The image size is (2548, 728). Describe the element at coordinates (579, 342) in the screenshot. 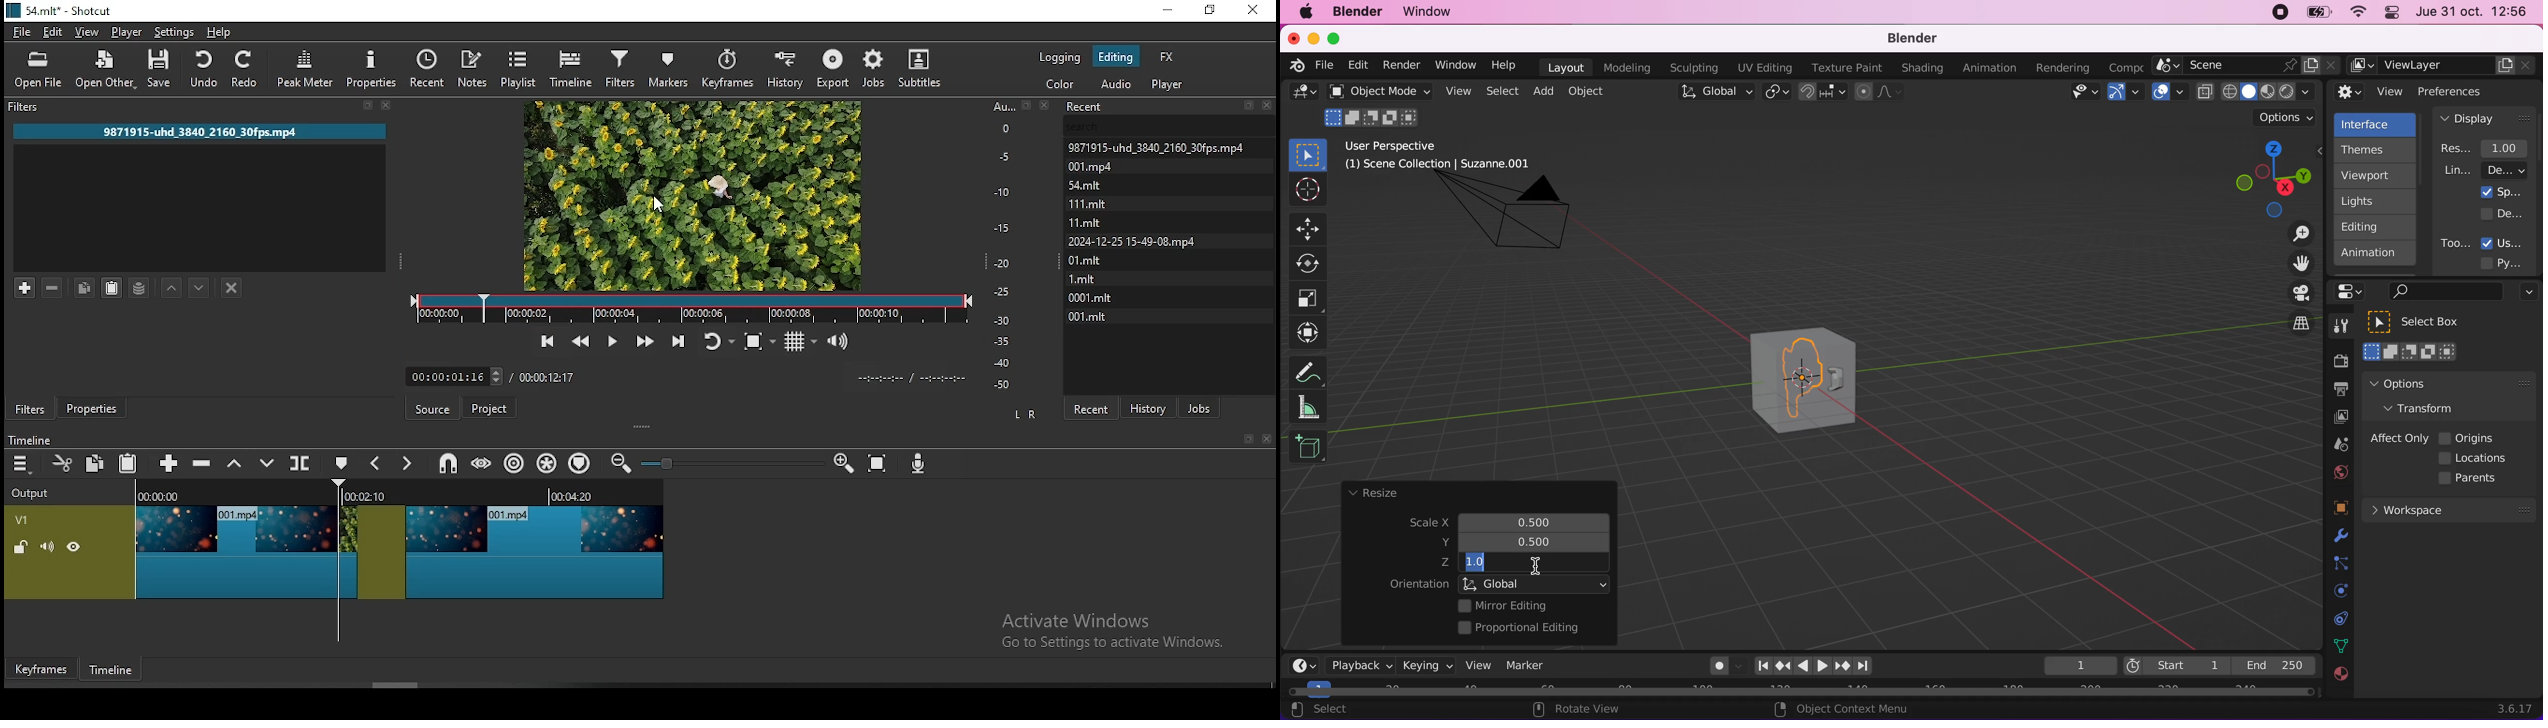

I see `play quickly backwards` at that location.